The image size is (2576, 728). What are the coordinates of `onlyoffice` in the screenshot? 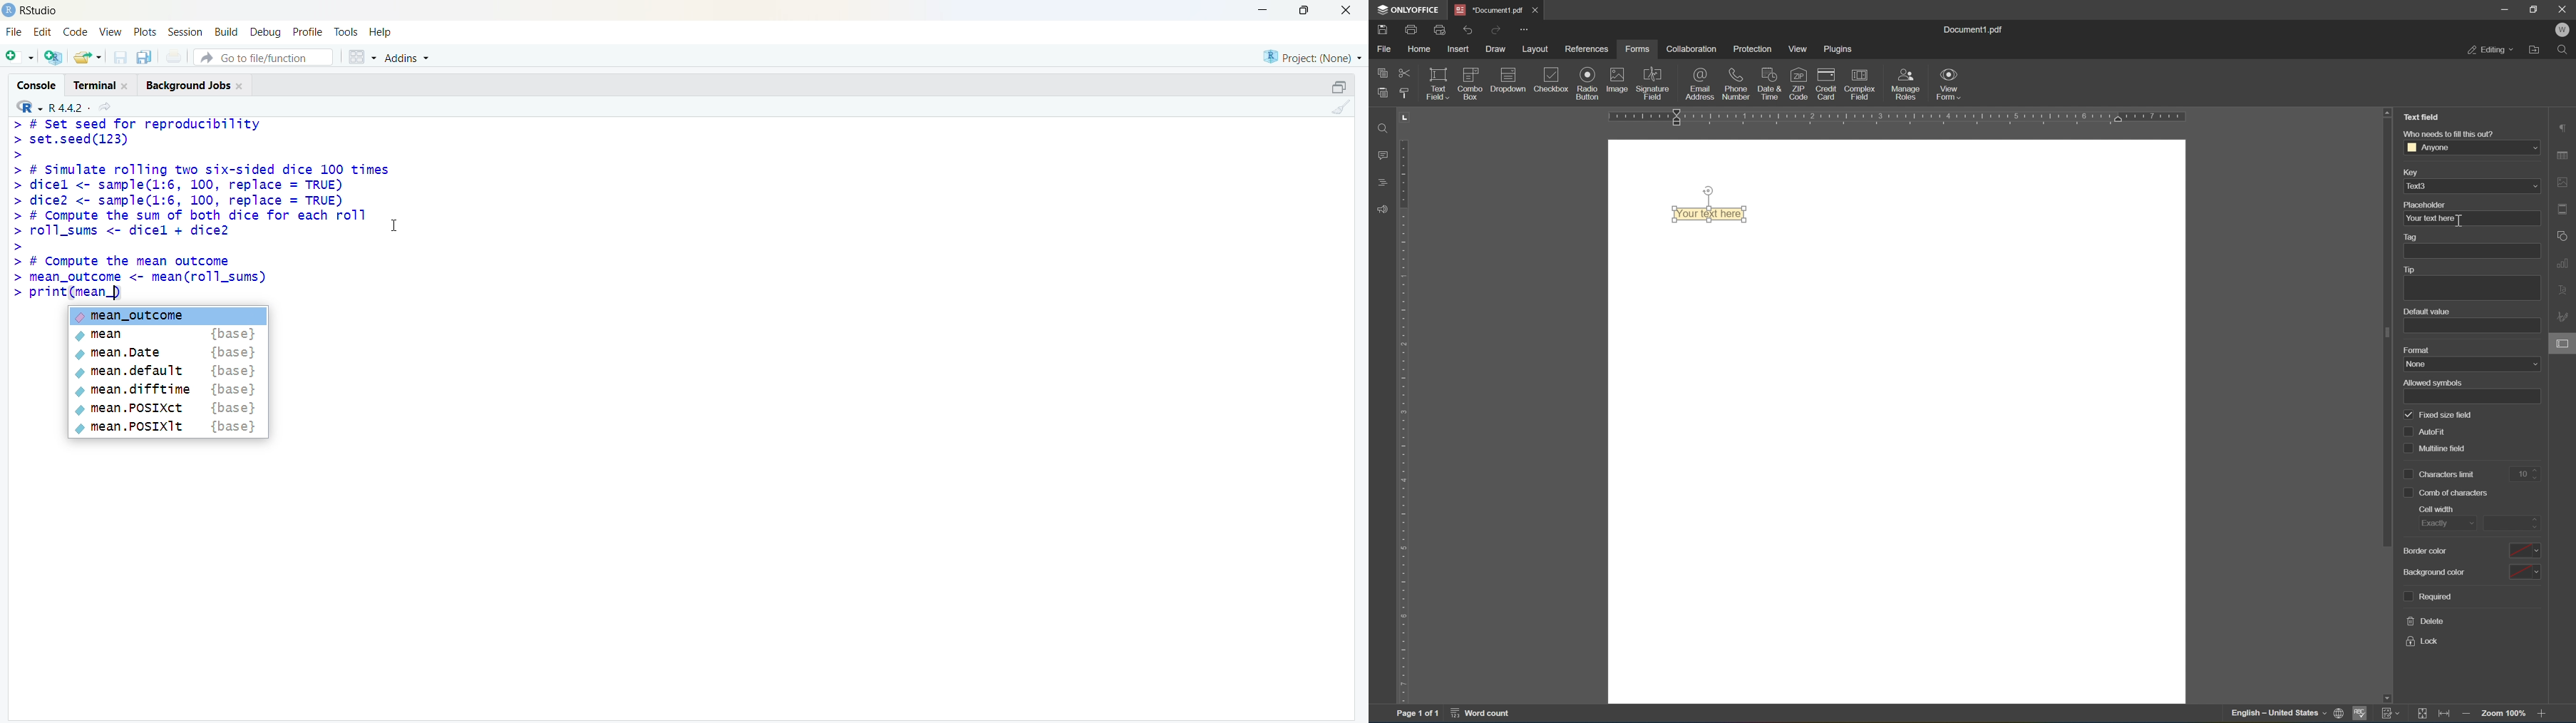 It's located at (1410, 8).